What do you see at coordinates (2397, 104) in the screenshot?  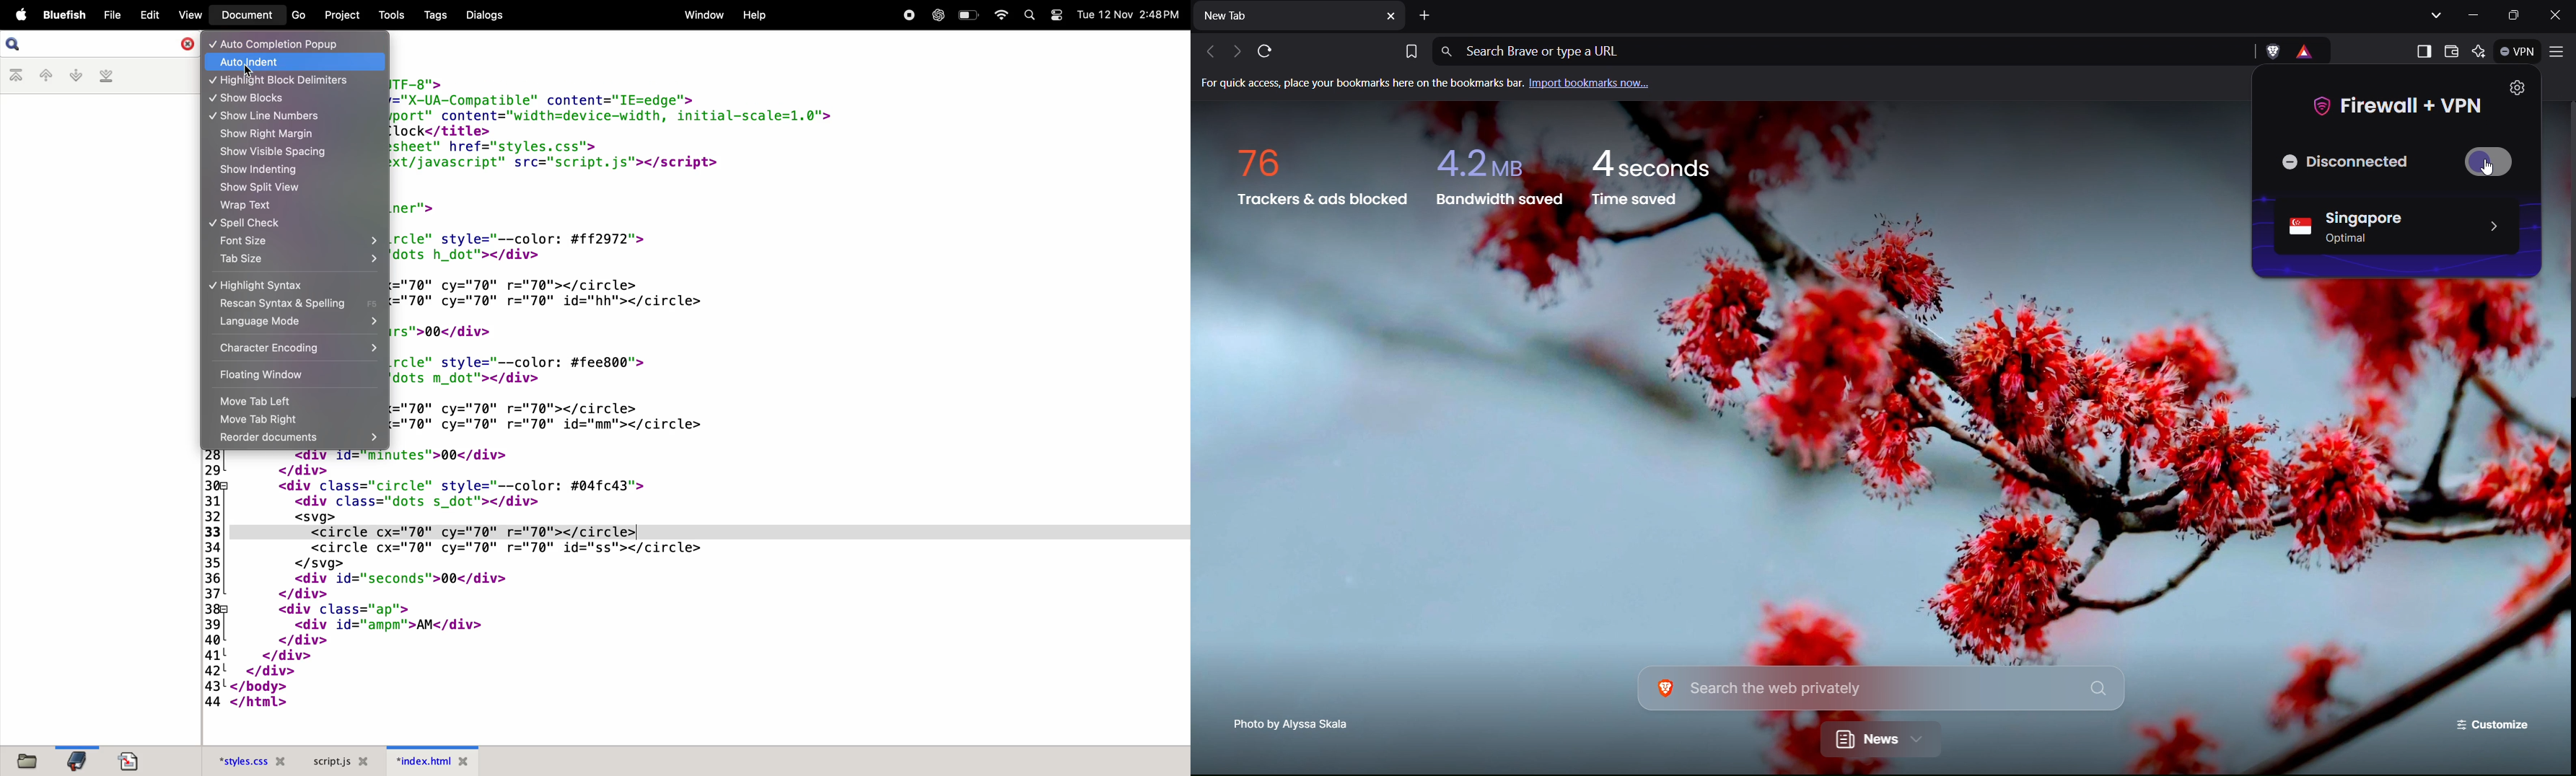 I see `Firewall + VPN` at bounding box center [2397, 104].